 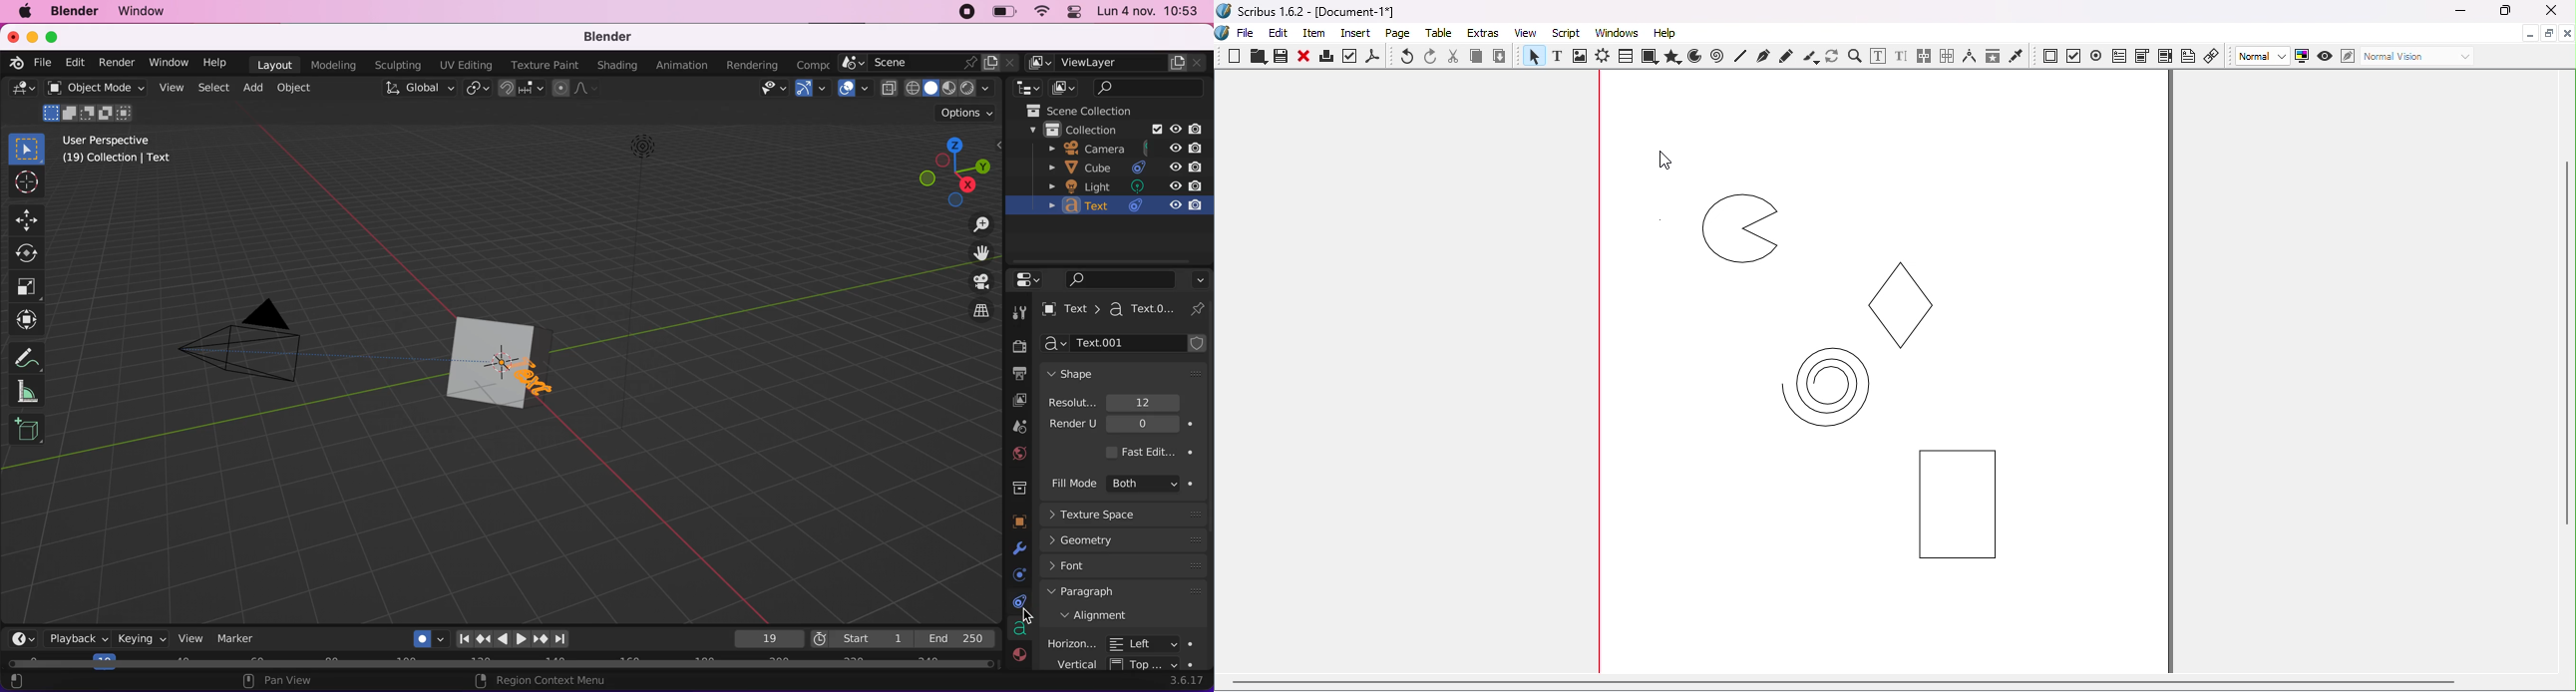 I want to click on render u, so click(x=1126, y=428).